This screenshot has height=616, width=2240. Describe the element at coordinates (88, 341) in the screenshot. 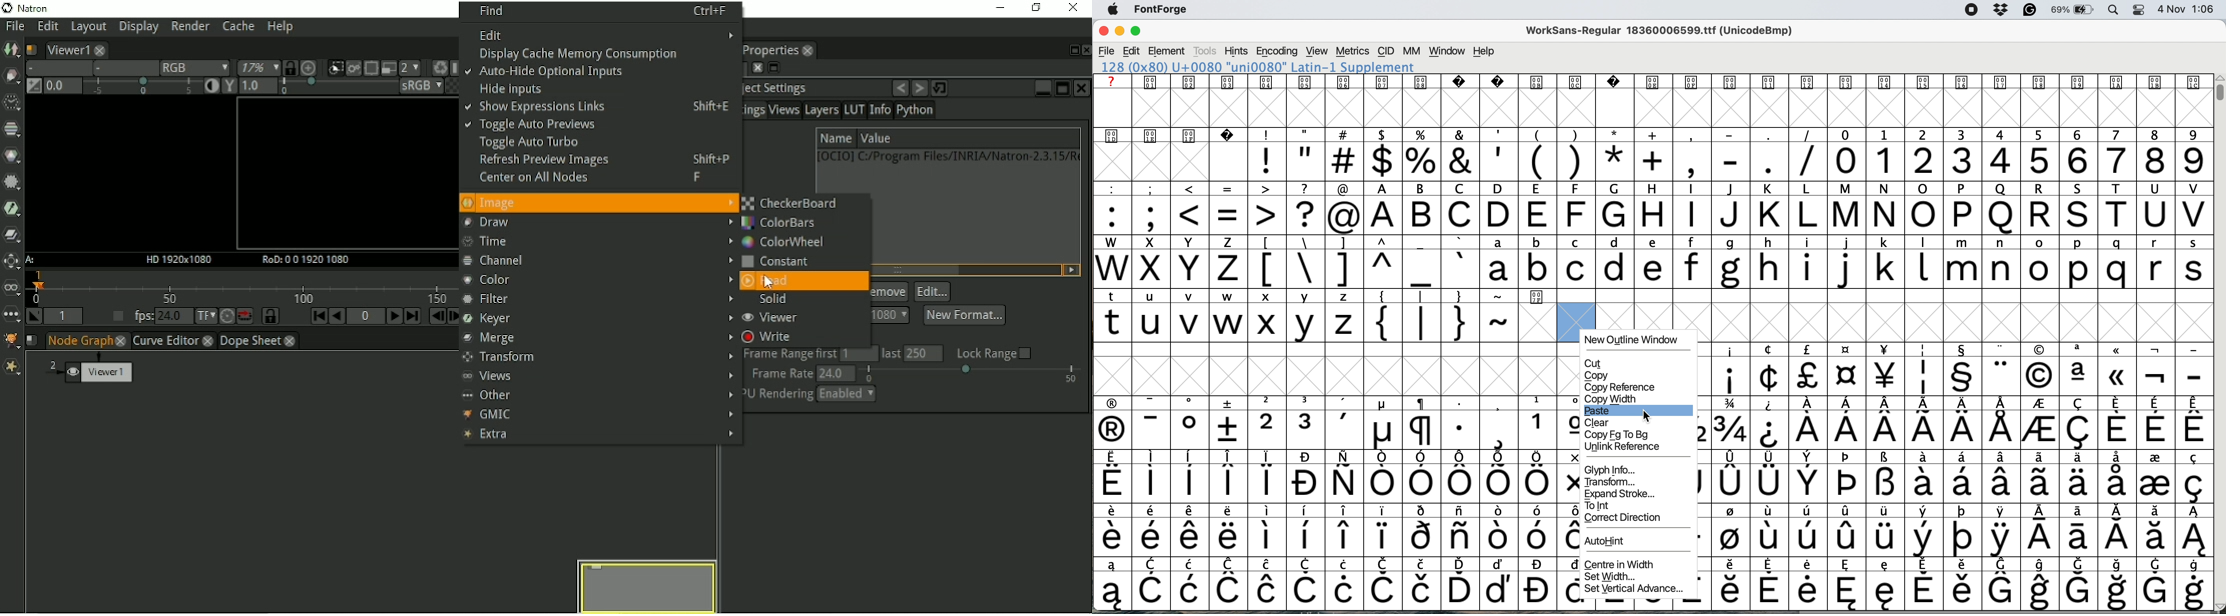

I see `Node graph` at that location.